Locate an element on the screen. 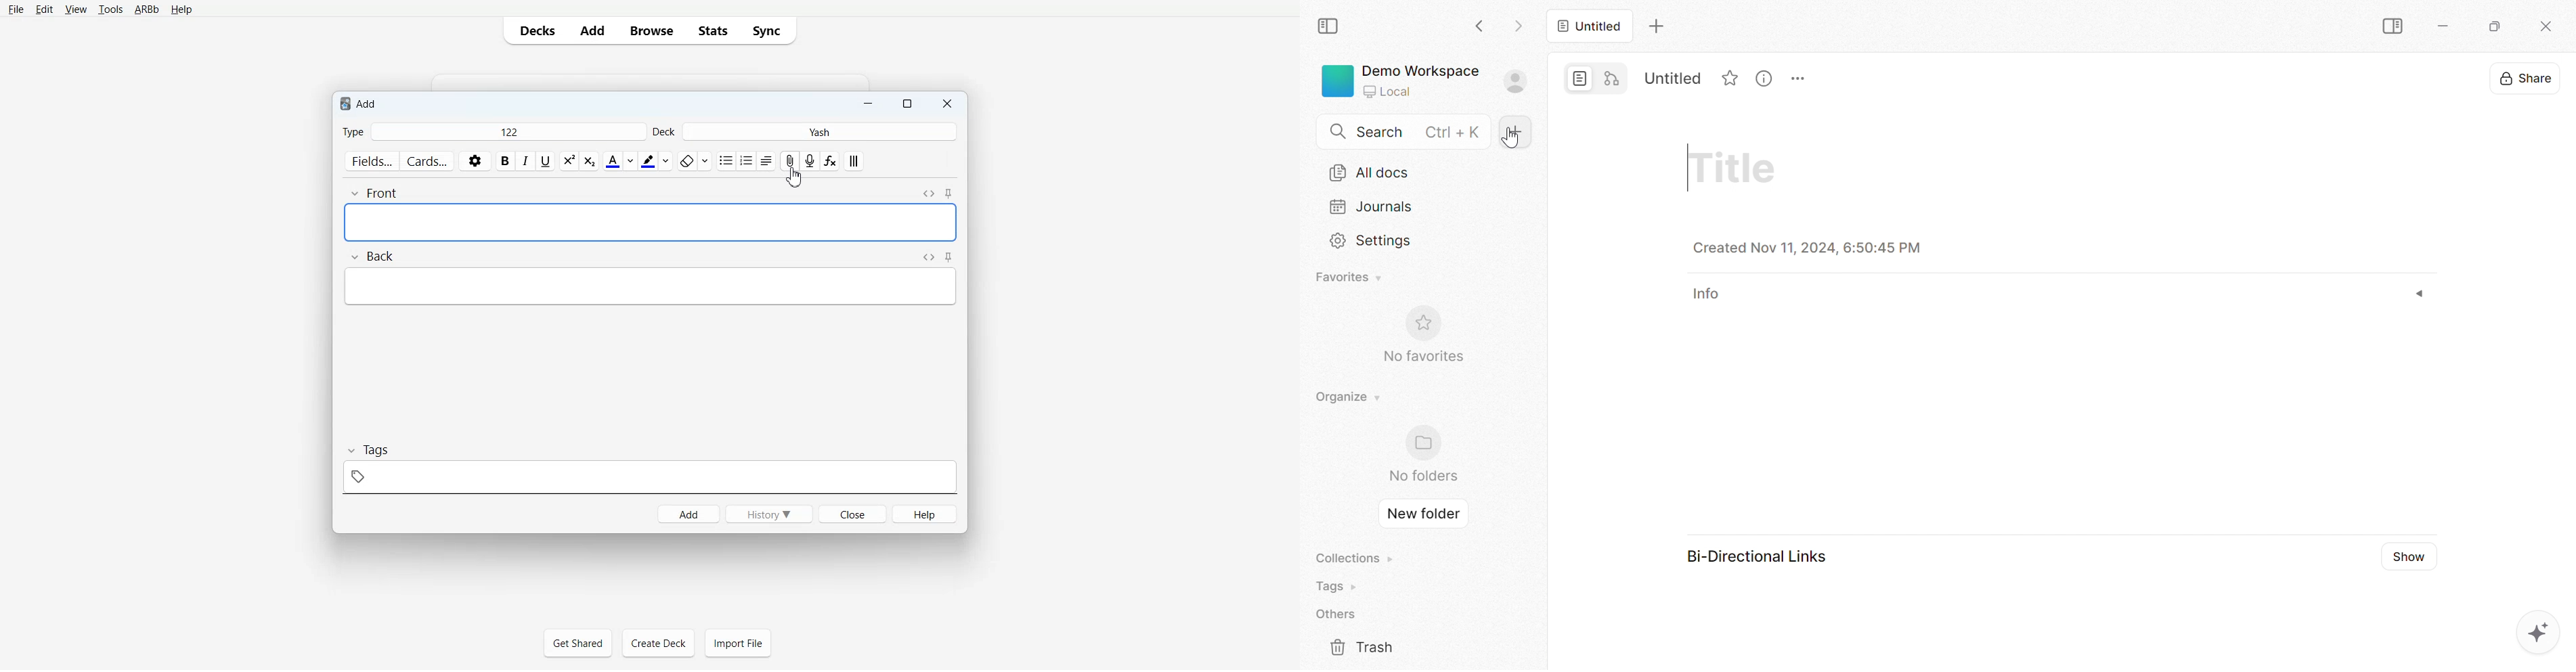 This screenshot has height=672, width=2576. Alignment is located at coordinates (766, 160).